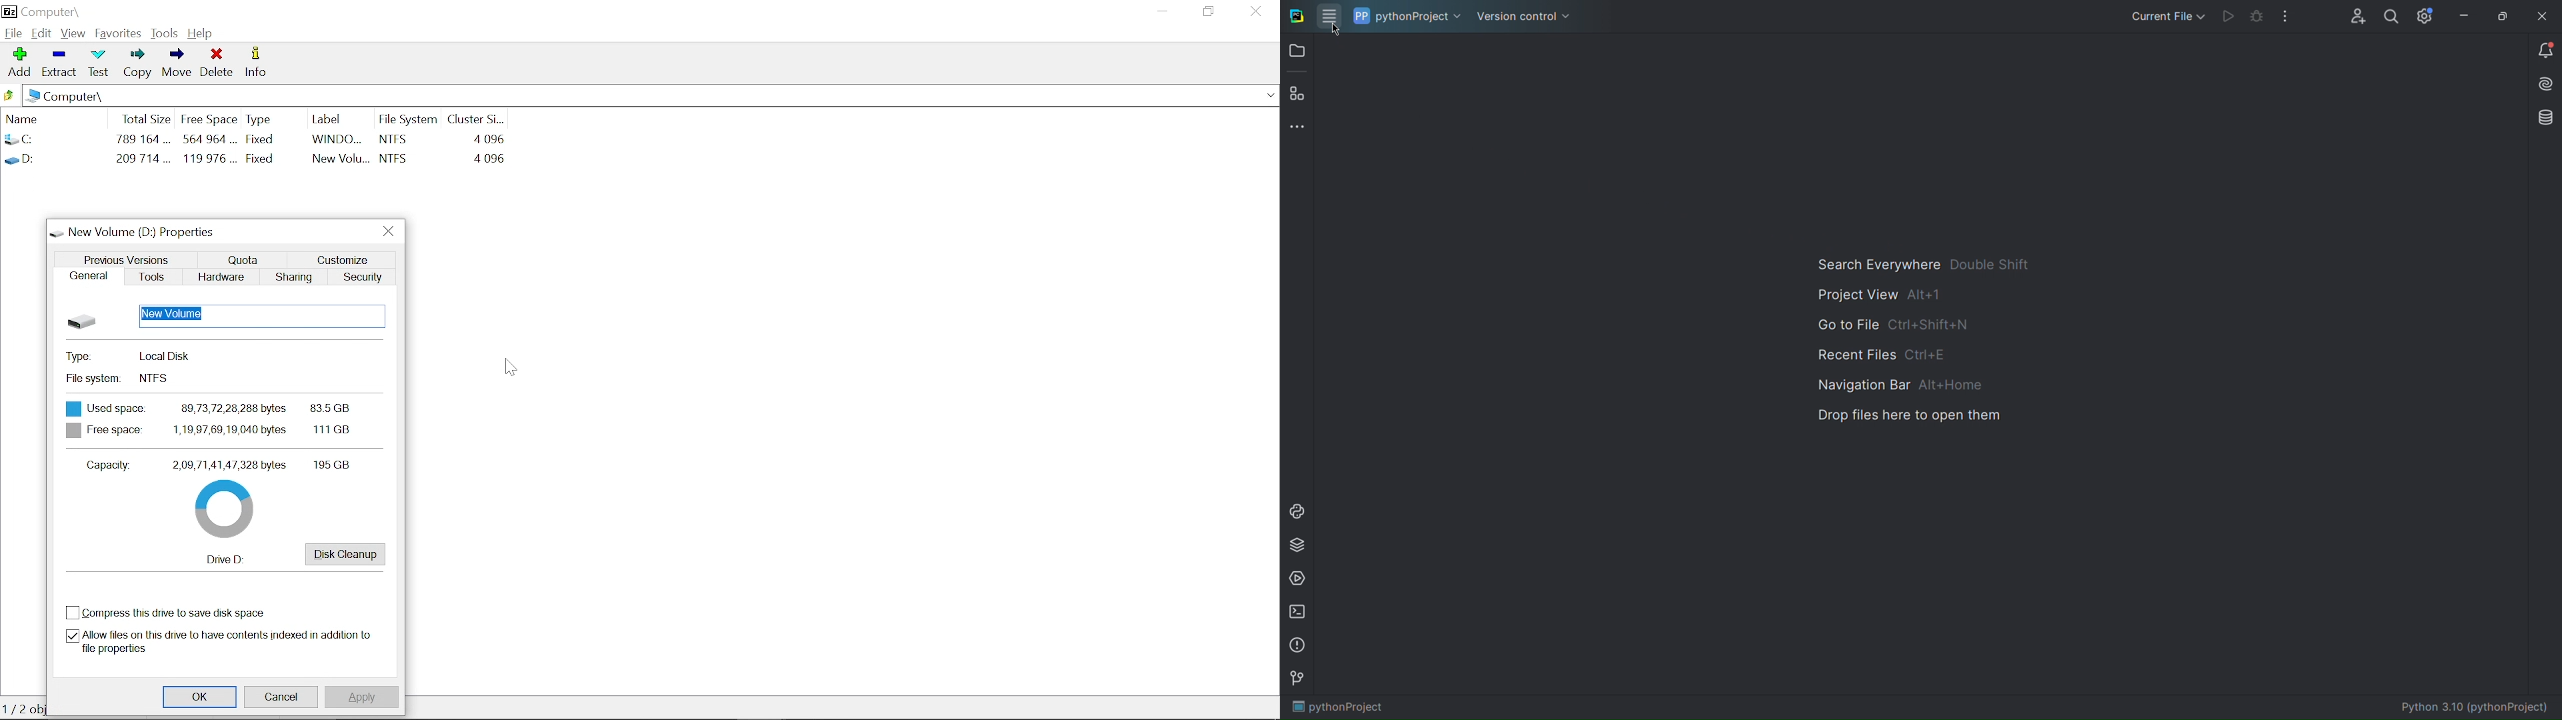  What do you see at coordinates (207, 118) in the screenshot?
I see `free space` at bounding box center [207, 118].